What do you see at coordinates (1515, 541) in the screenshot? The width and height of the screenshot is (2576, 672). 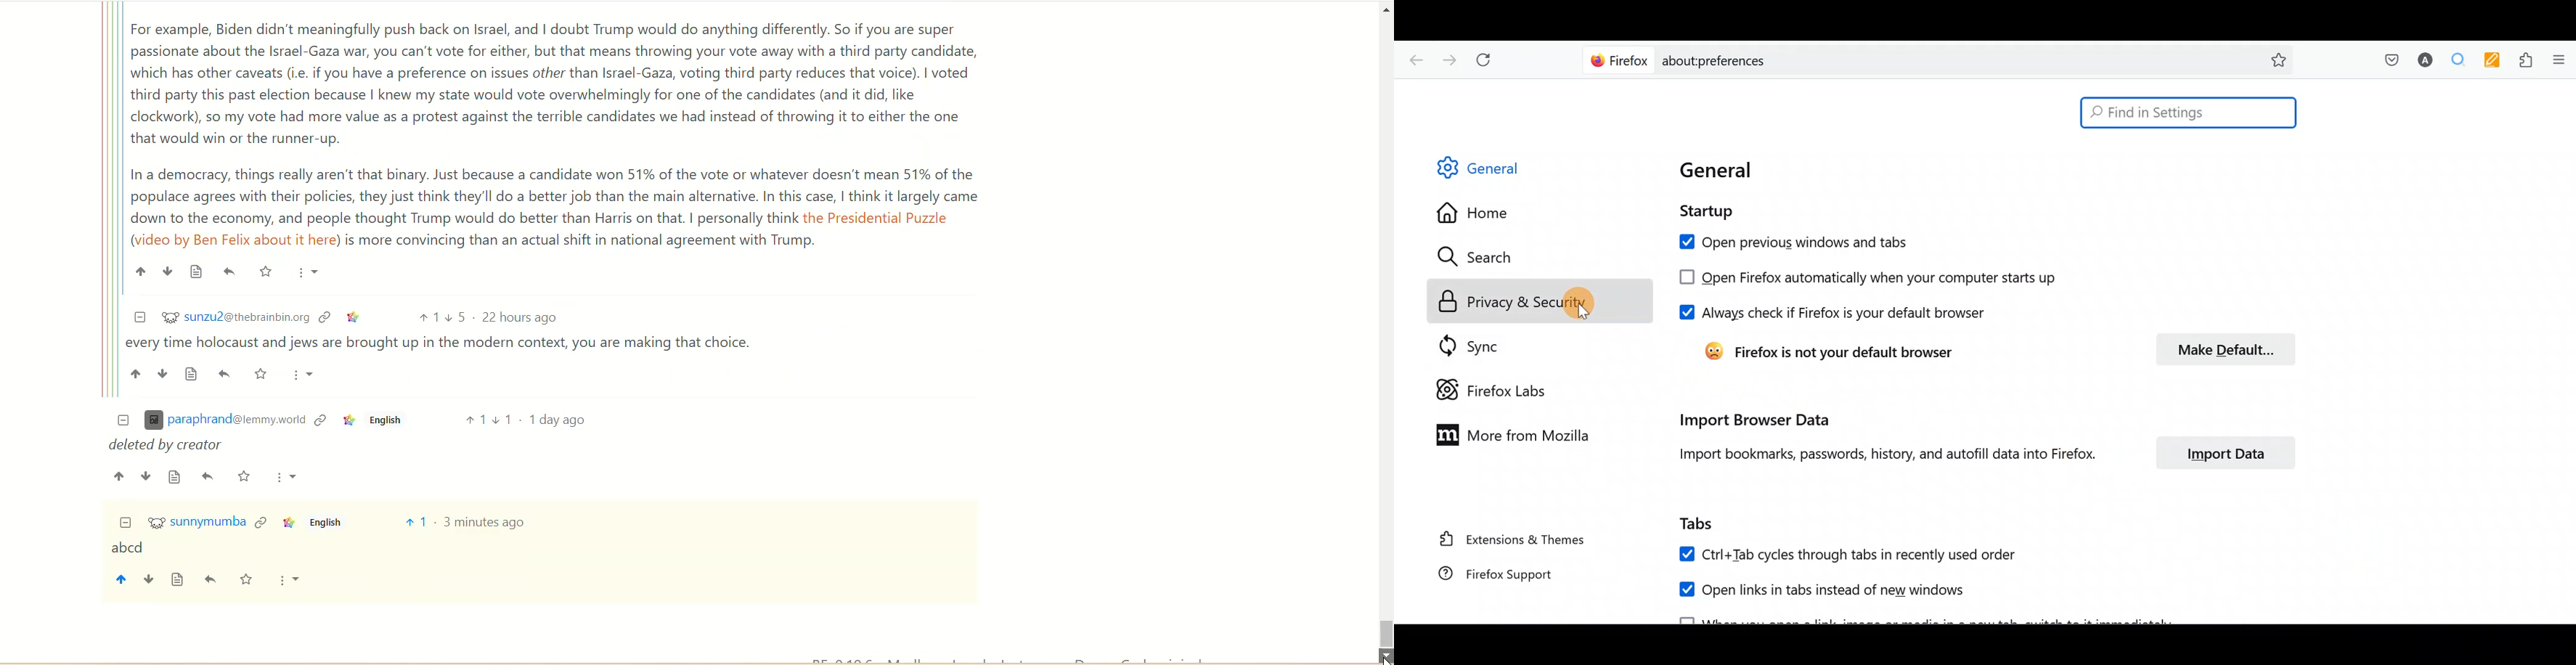 I see `Extension & themes` at bounding box center [1515, 541].